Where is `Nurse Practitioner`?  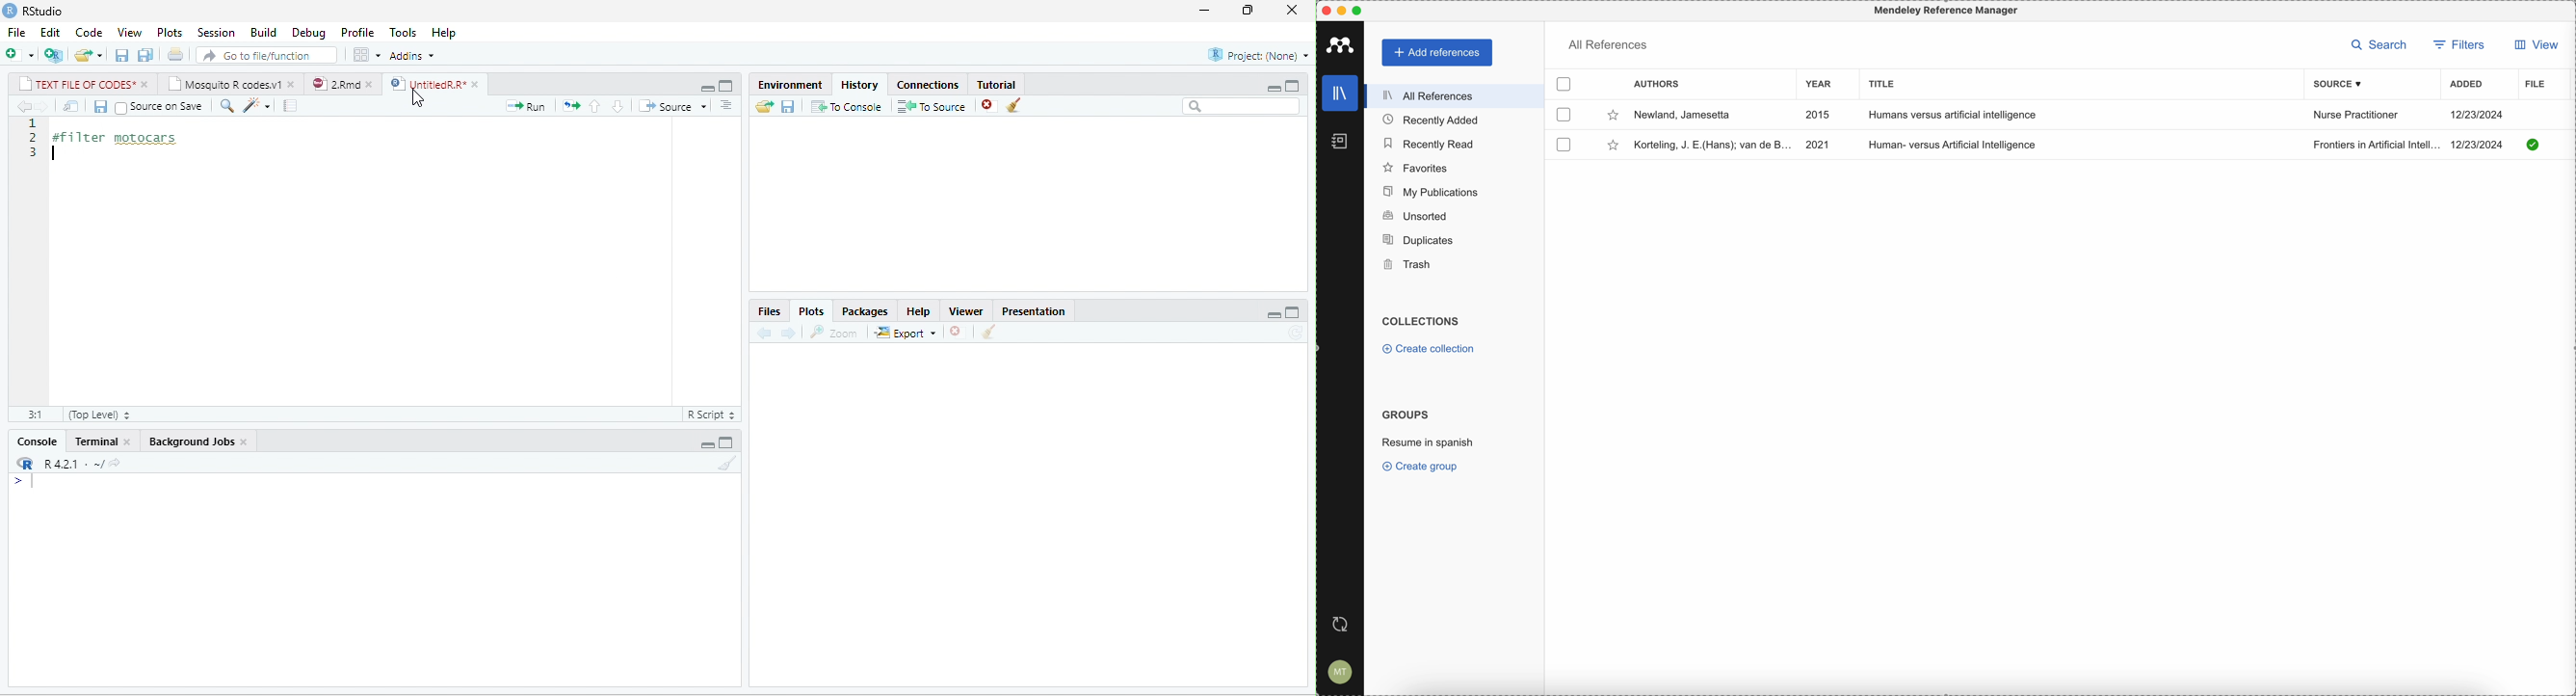 Nurse Practitioner is located at coordinates (2355, 116).